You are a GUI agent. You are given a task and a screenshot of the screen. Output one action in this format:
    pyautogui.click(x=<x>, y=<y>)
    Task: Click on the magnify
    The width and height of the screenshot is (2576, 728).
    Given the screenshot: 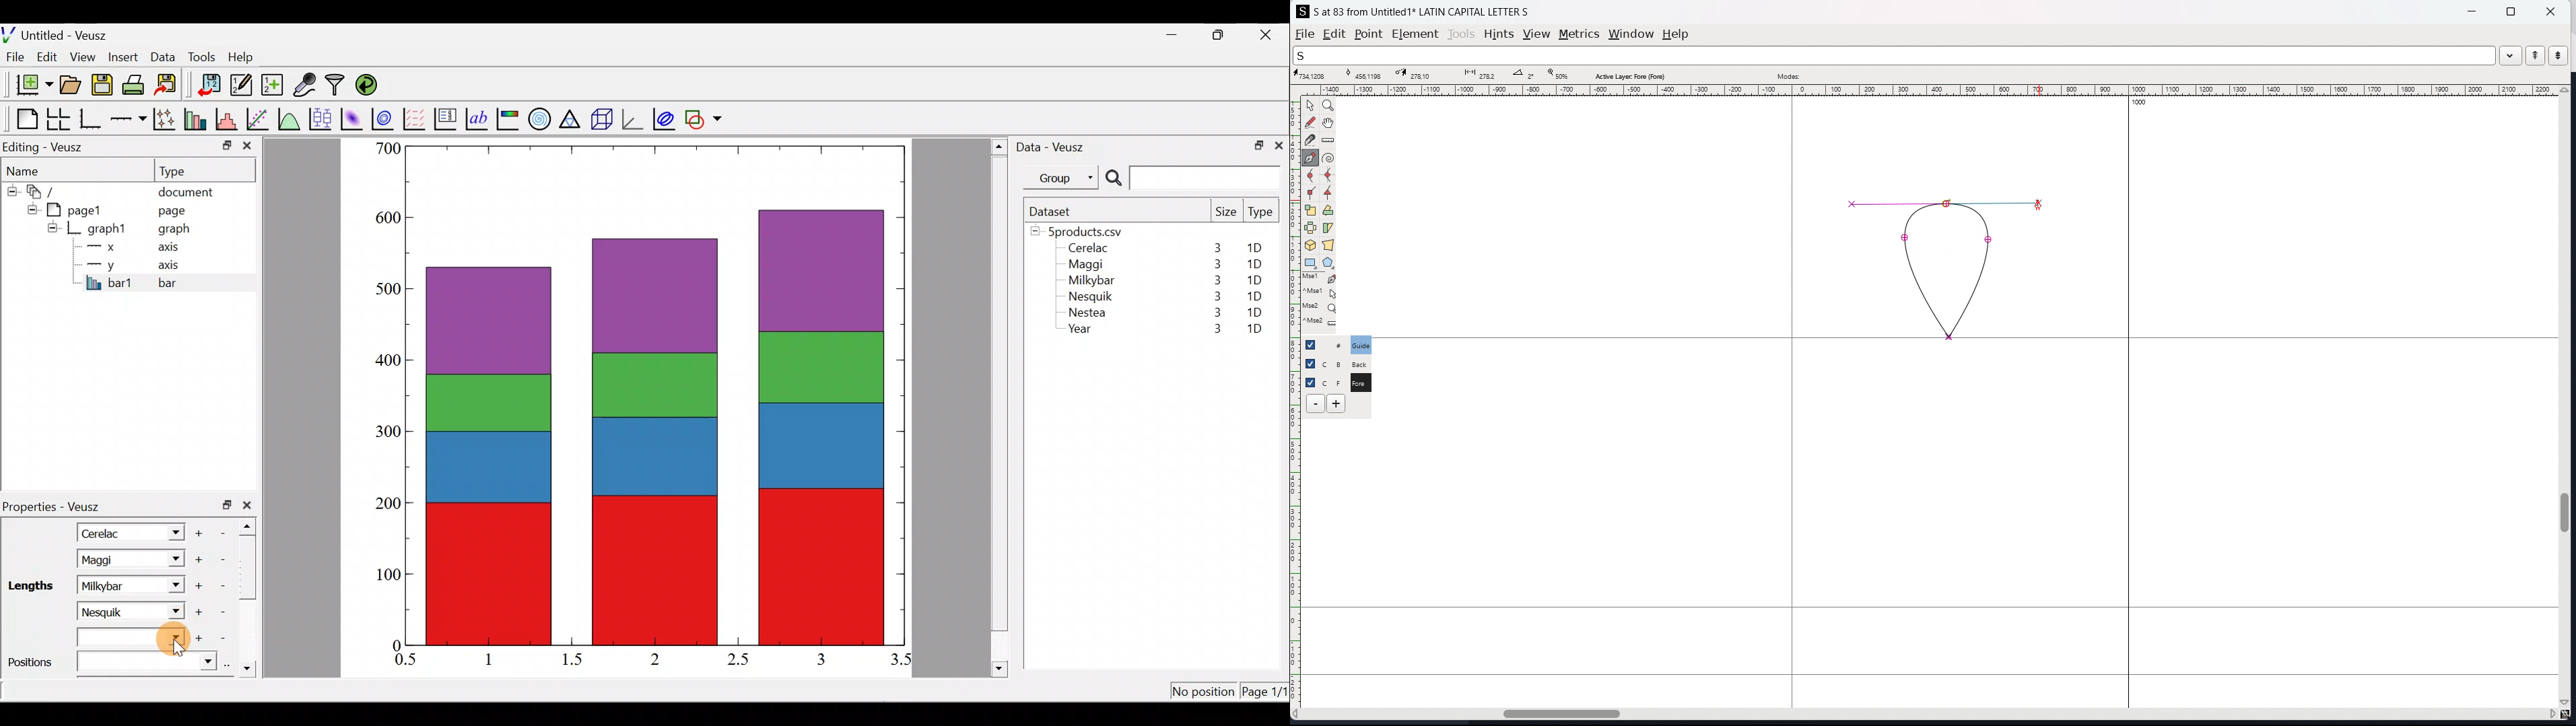 What is the action you would take?
    pyautogui.click(x=1329, y=106)
    